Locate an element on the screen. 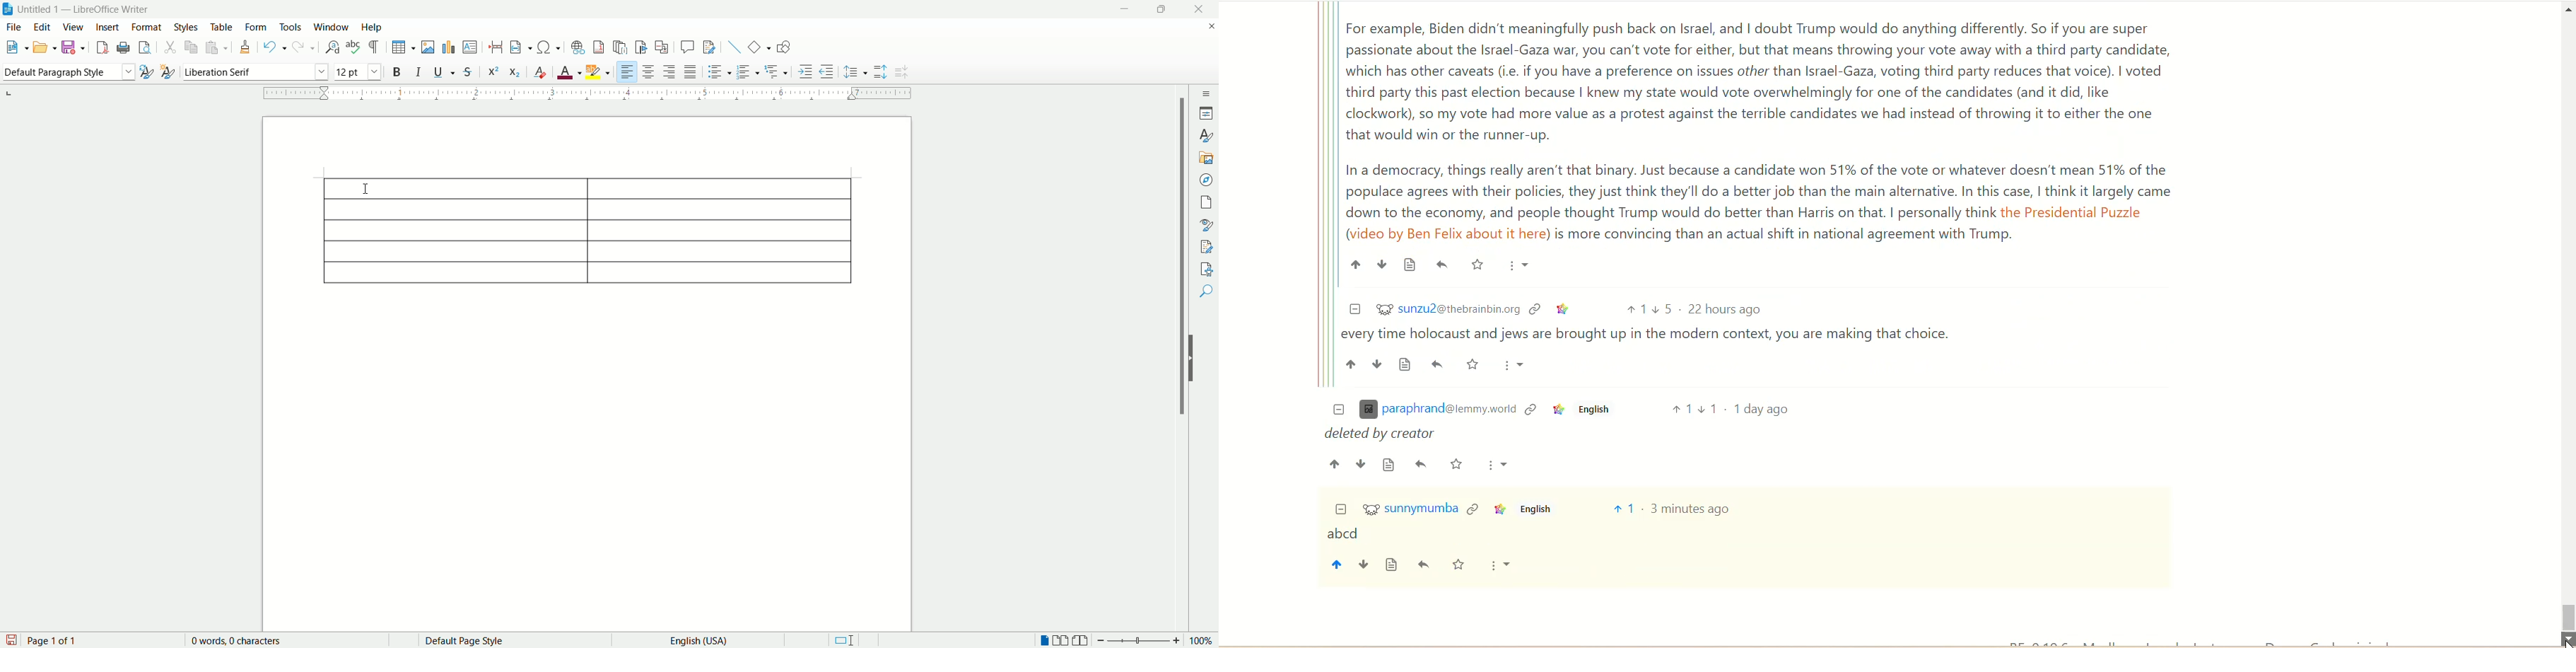  Starred is located at coordinates (1478, 265).